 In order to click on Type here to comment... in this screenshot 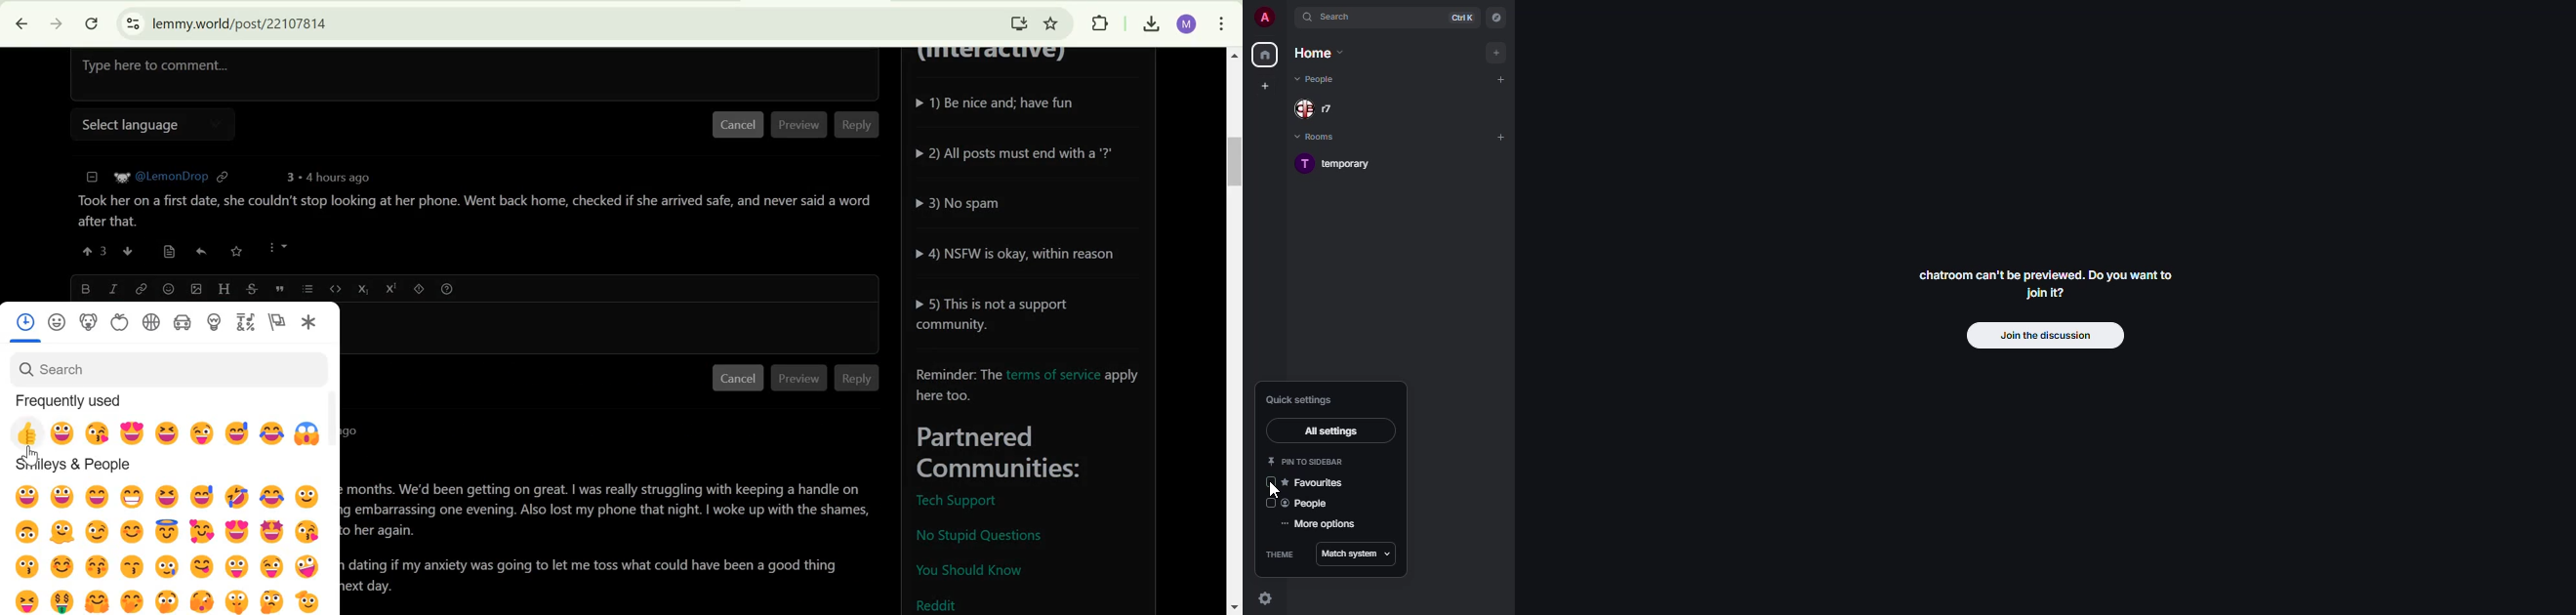, I will do `click(339, 71)`.